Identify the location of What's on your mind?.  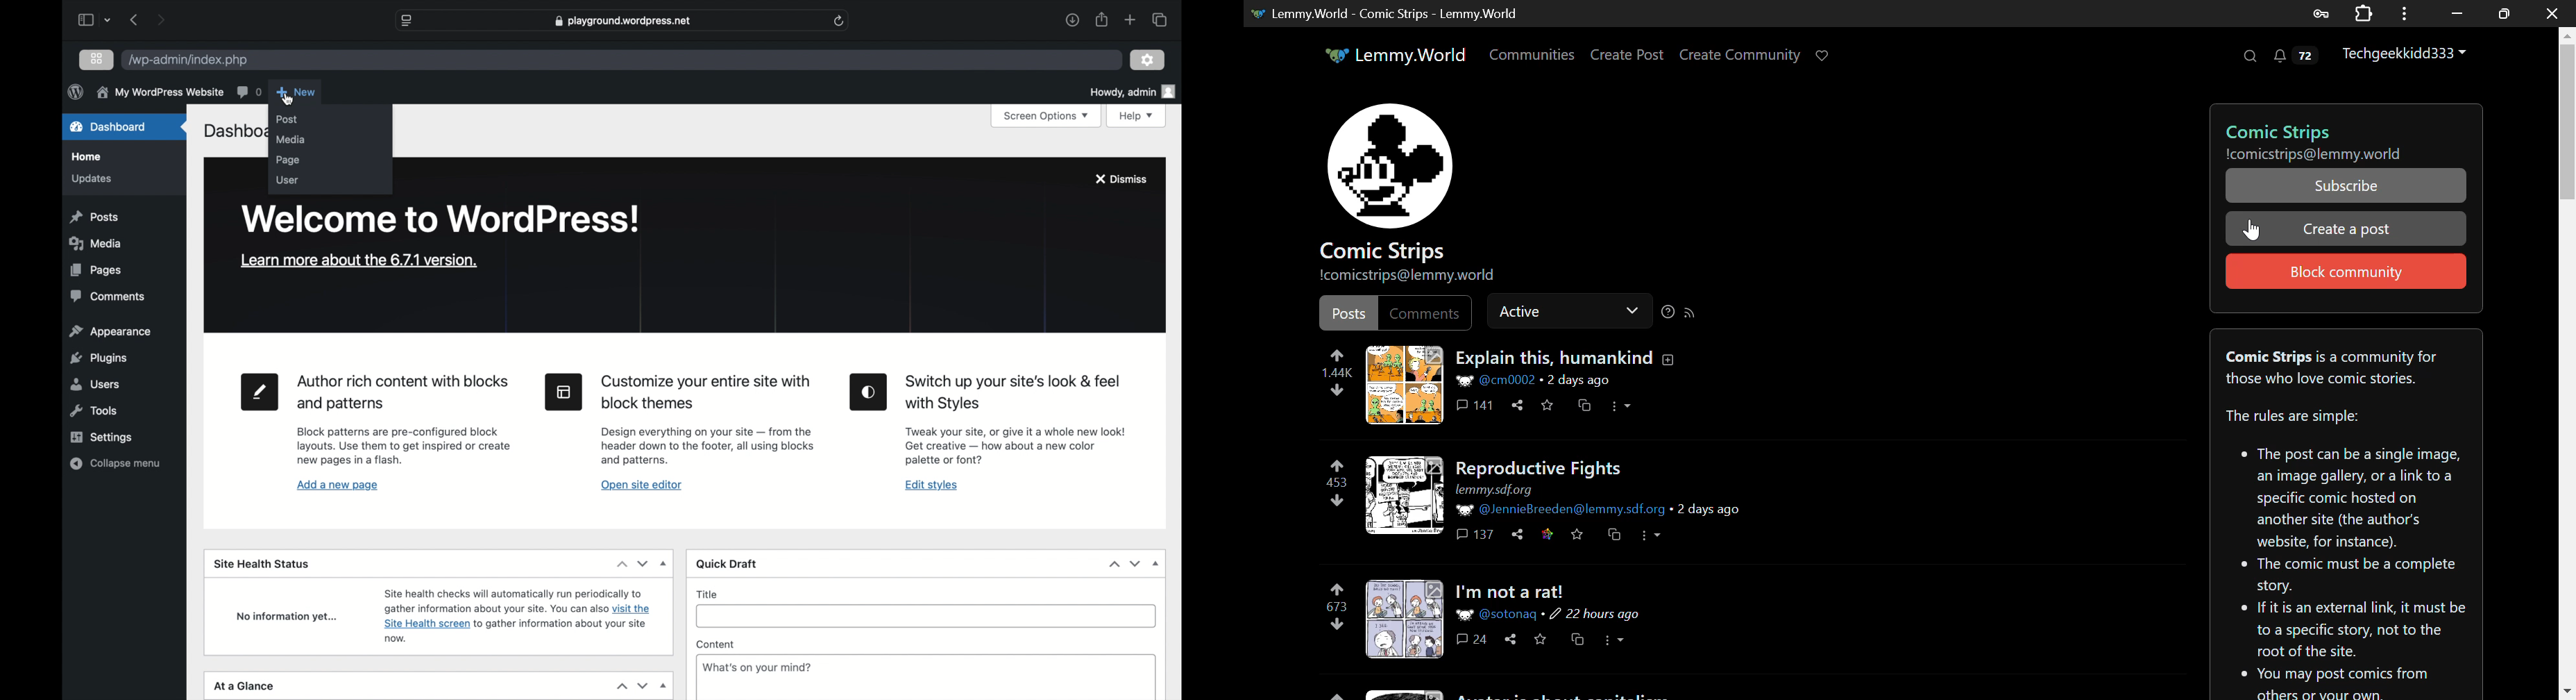
(757, 668).